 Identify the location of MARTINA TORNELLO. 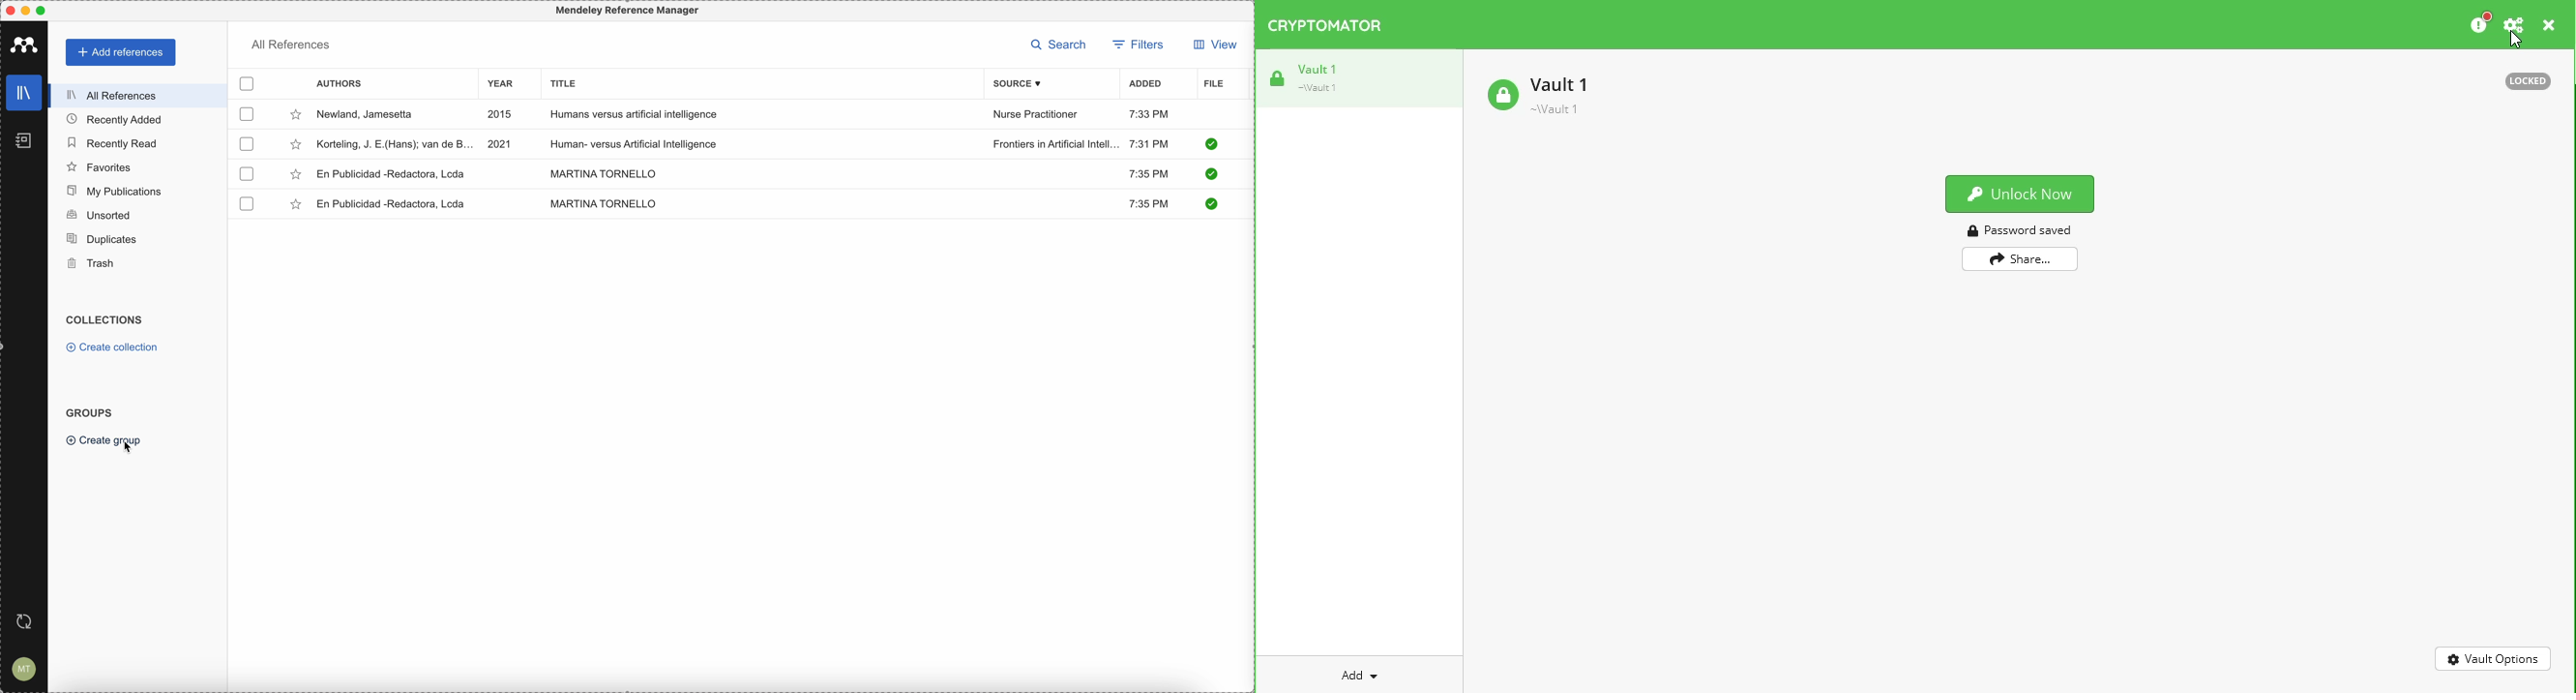
(603, 203).